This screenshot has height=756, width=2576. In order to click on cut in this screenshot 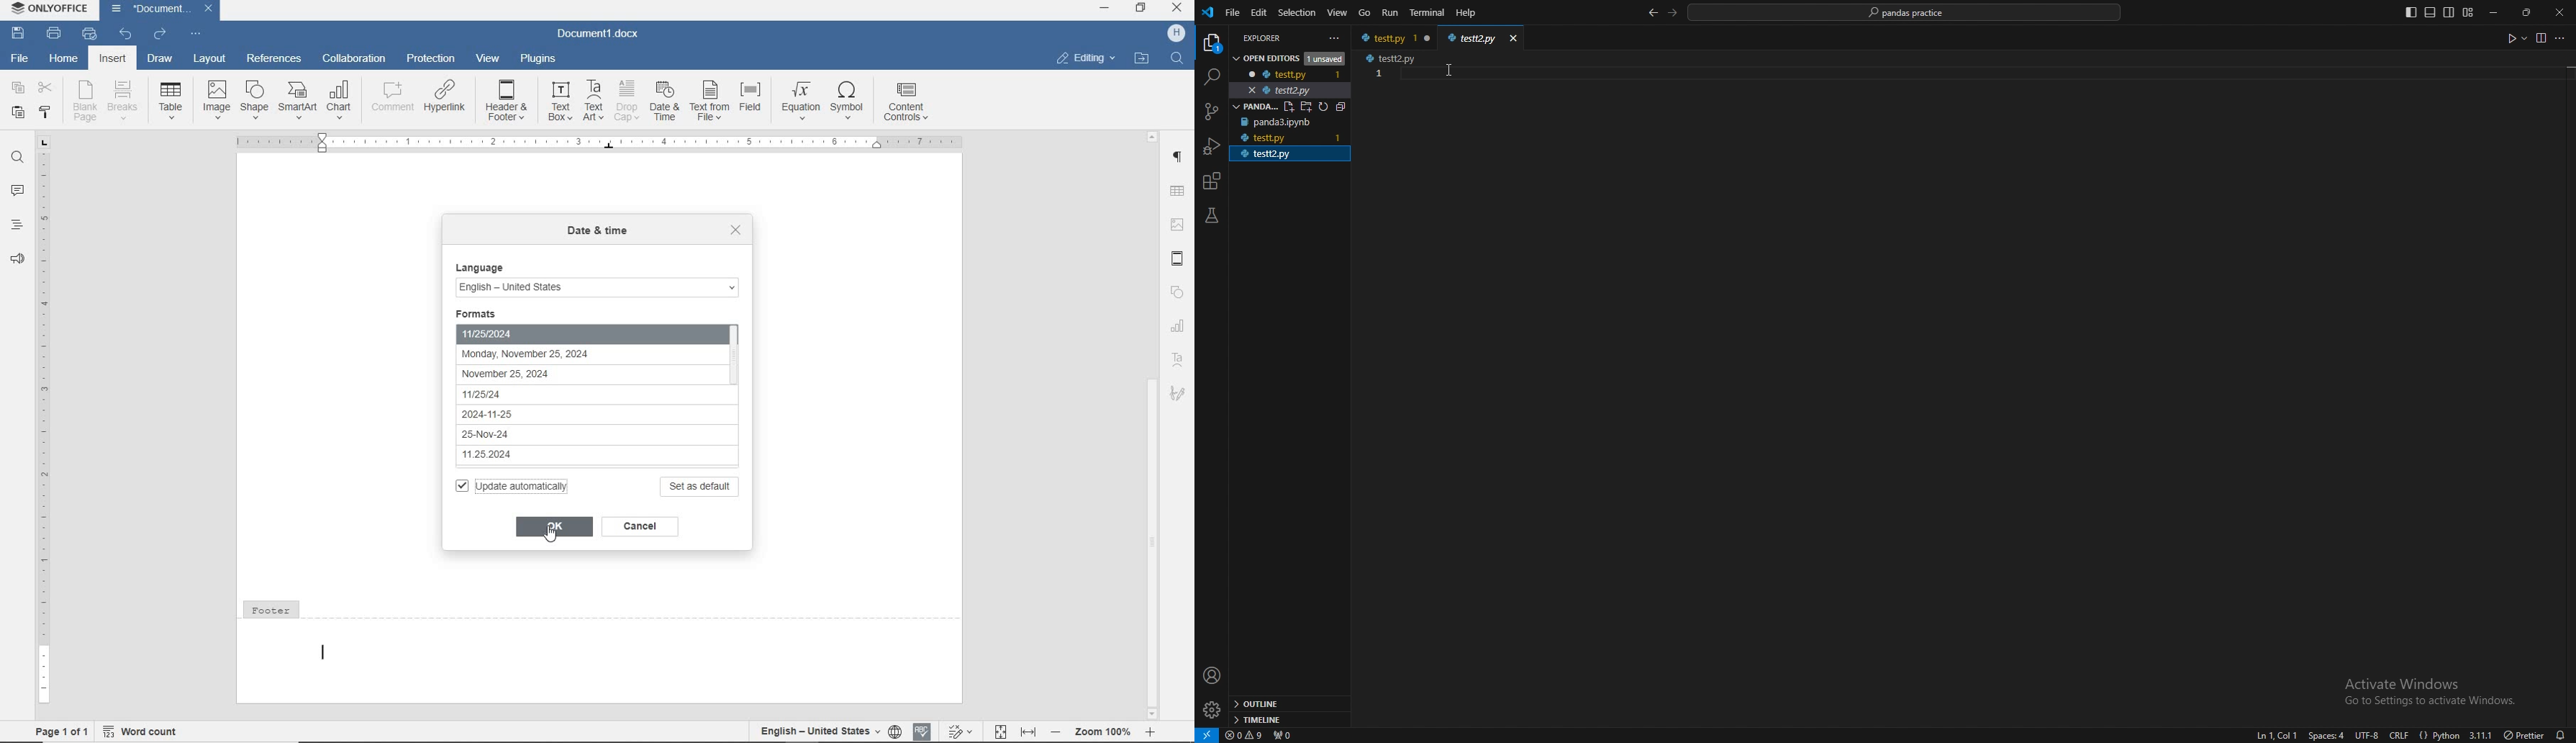, I will do `click(45, 88)`.